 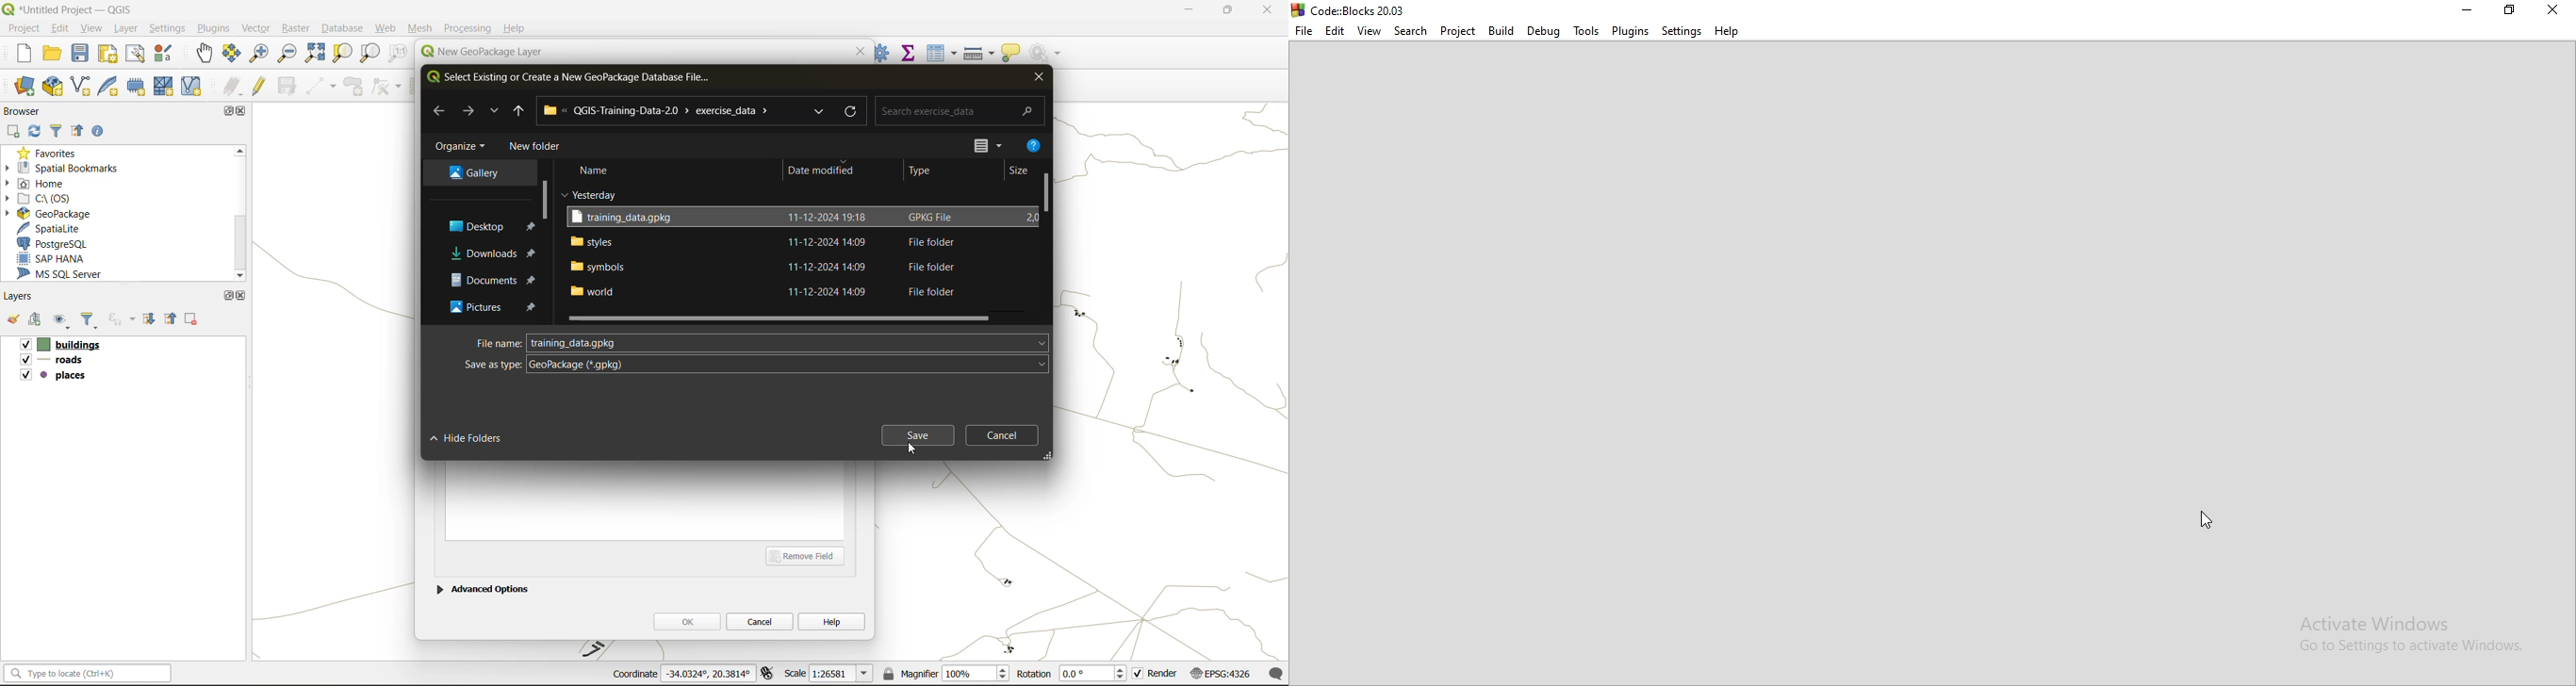 I want to click on Plugins , so click(x=1630, y=30).